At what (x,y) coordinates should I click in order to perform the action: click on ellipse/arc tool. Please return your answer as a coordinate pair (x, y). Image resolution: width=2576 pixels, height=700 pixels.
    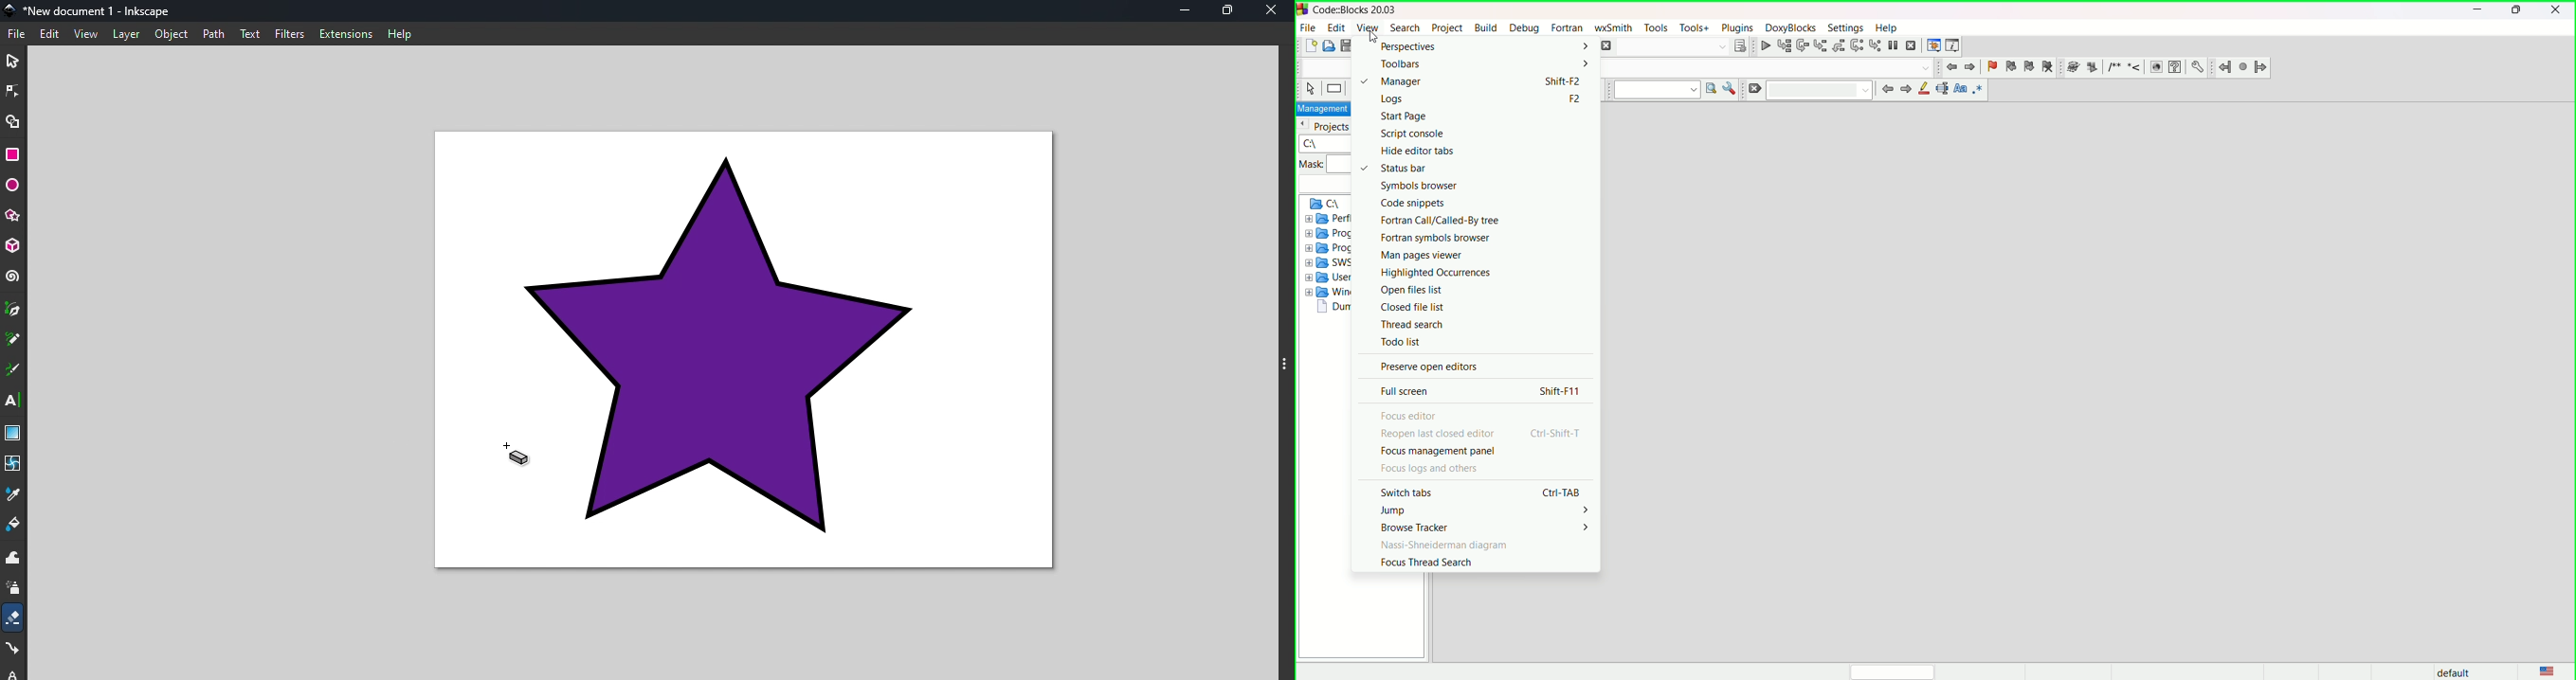
    Looking at the image, I should click on (12, 186).